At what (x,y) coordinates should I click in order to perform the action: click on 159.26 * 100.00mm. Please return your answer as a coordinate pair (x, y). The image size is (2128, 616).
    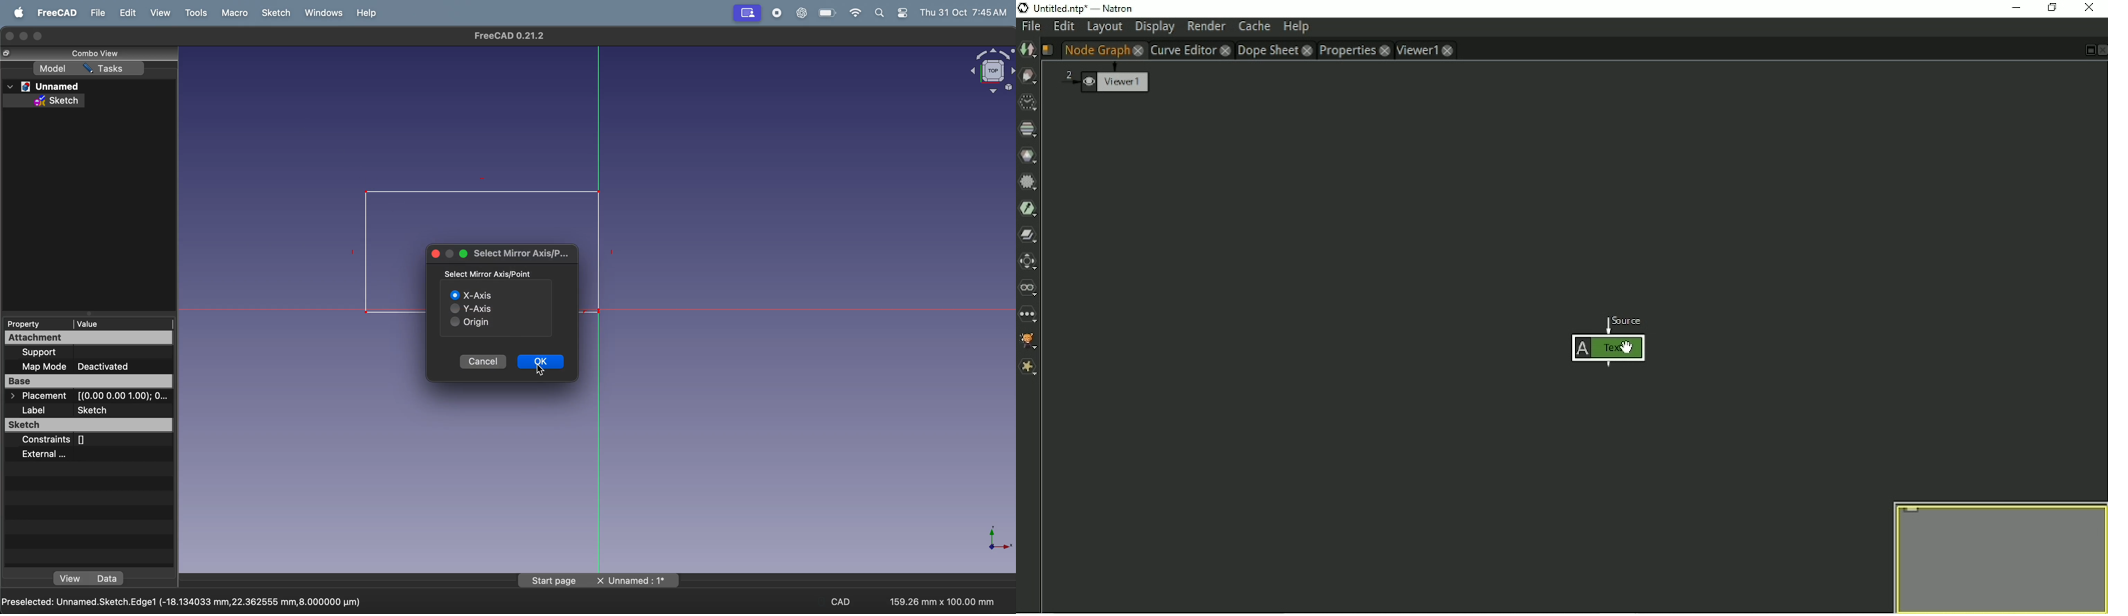
    Looking at the image, I should click on (945, 600).